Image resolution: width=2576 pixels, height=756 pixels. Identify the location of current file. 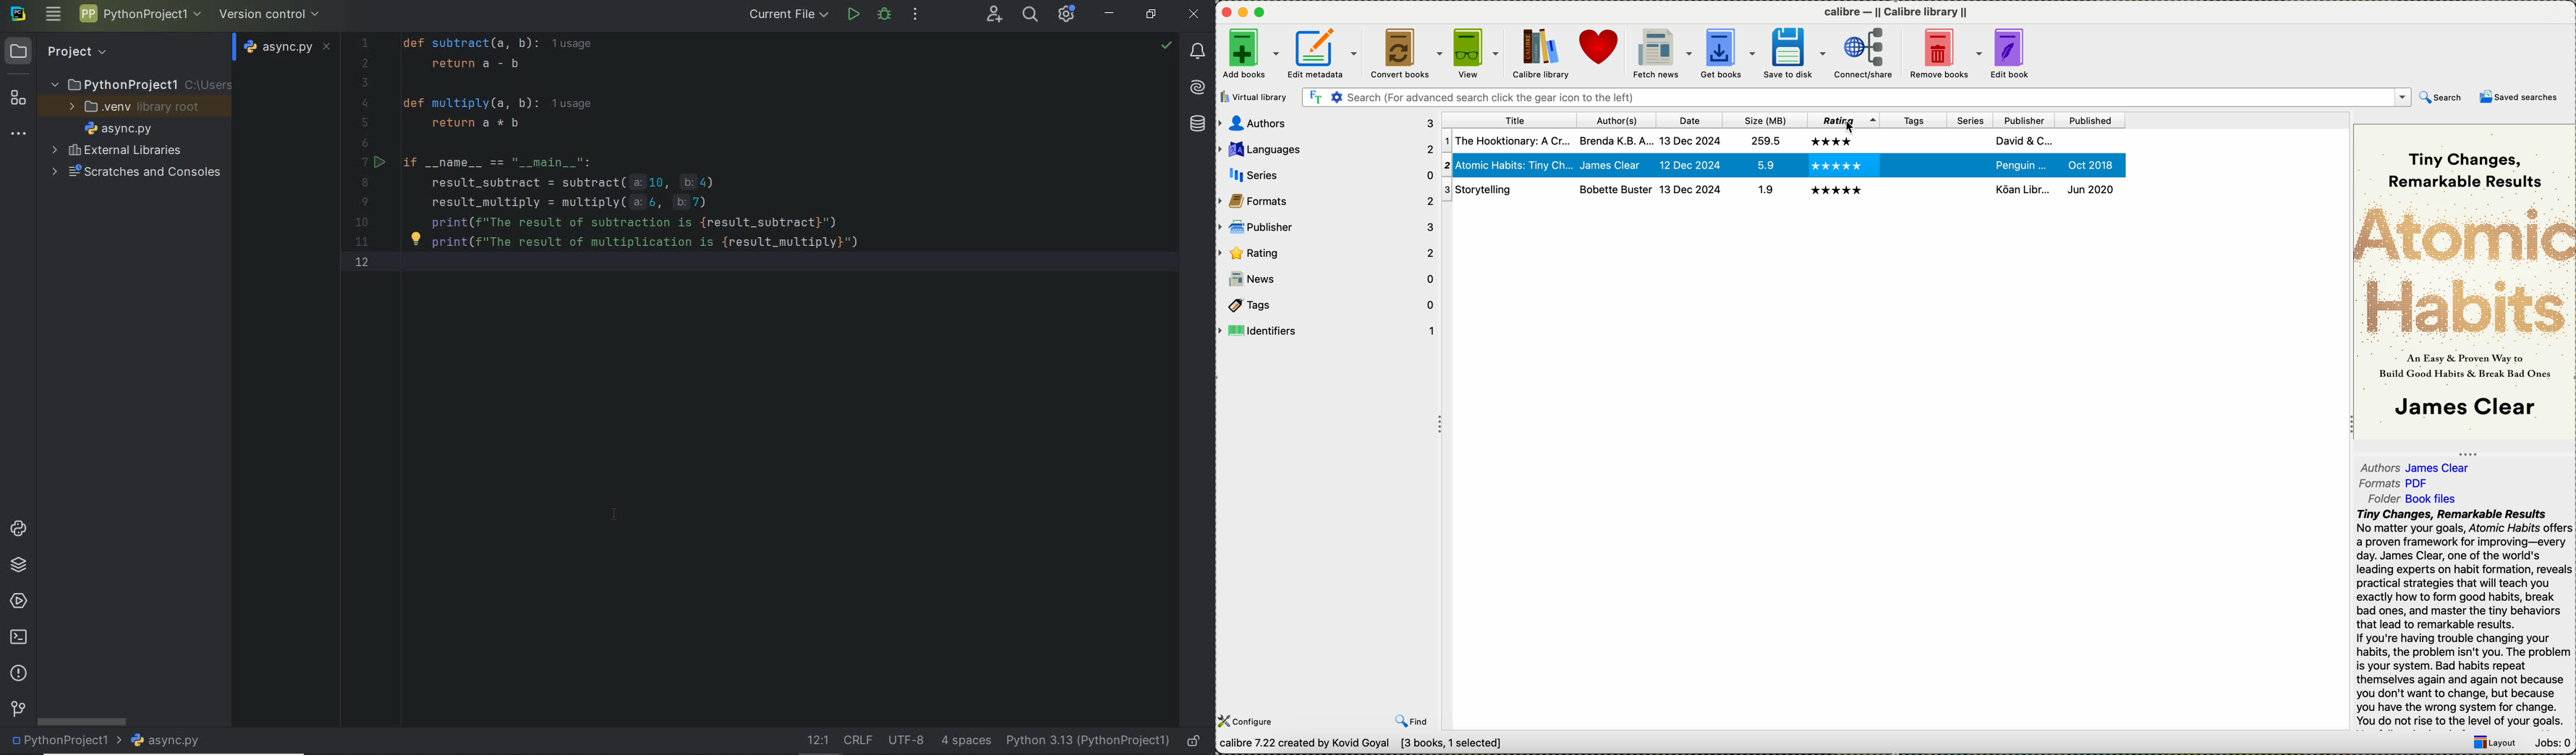
(784, 16).